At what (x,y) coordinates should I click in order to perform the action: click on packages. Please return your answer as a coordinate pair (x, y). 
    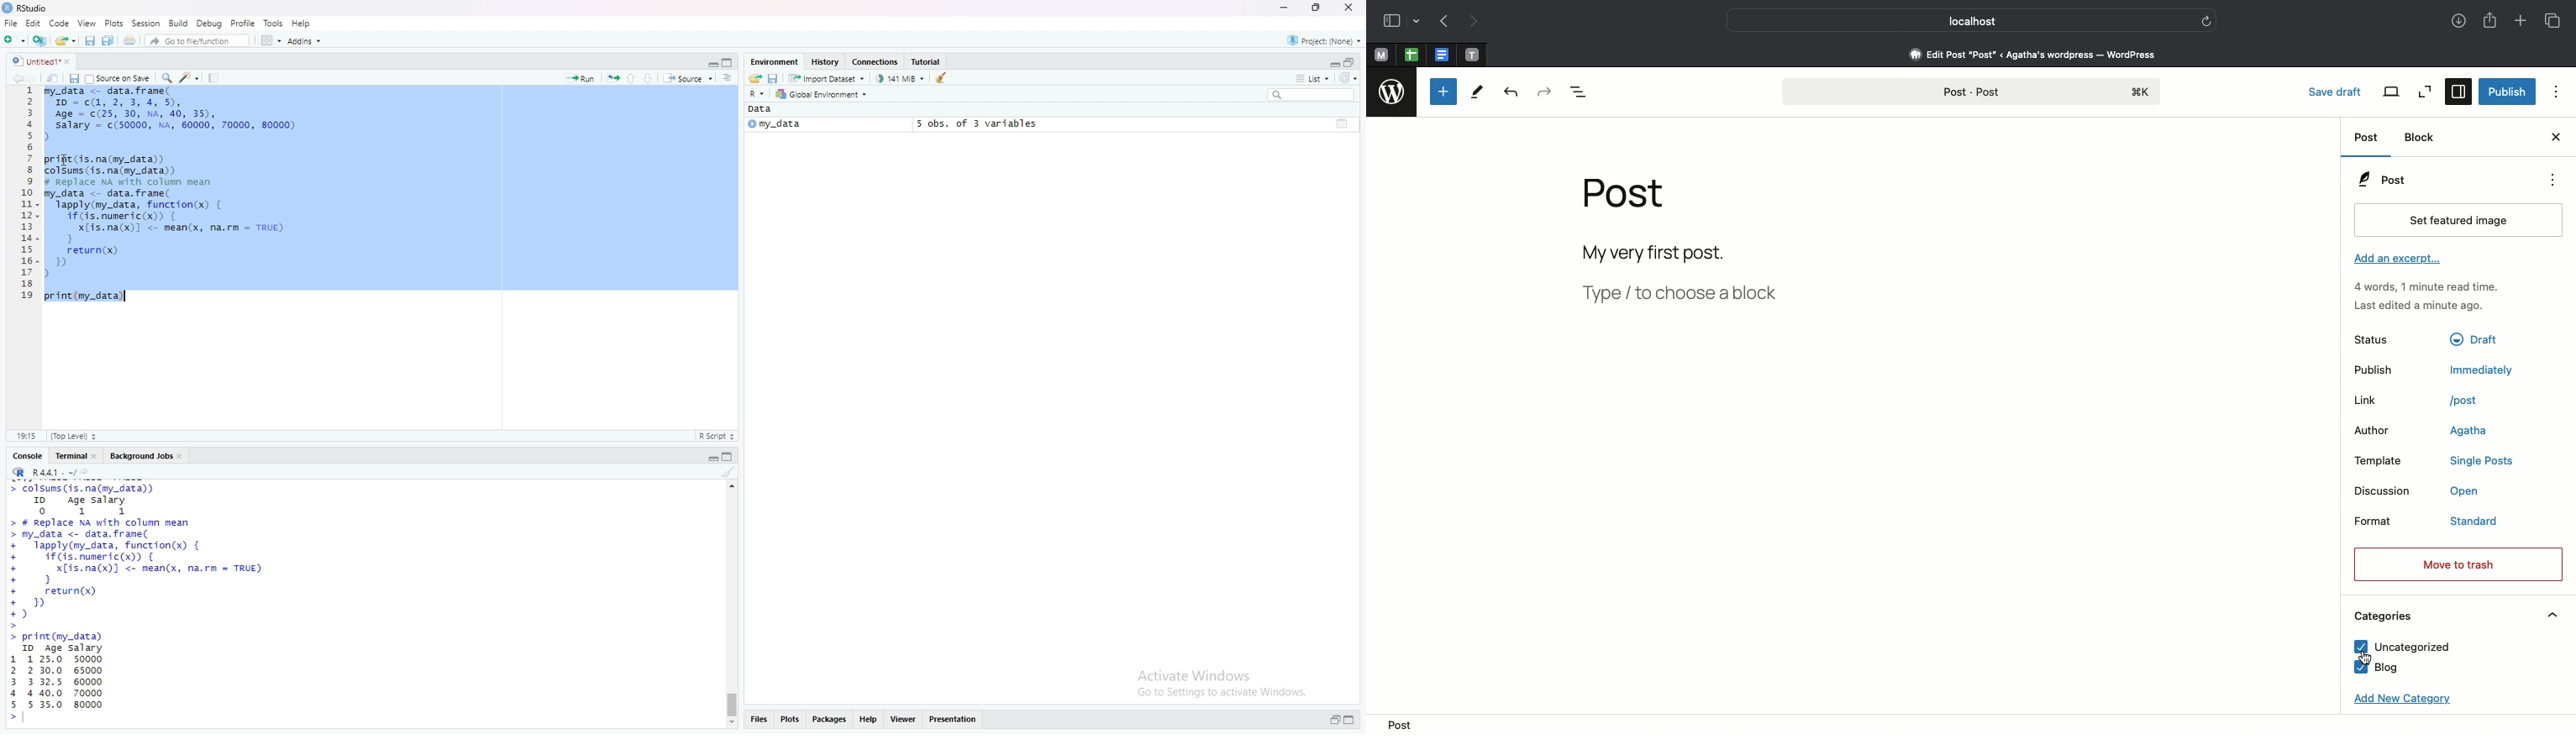
    Looking at the image, I should click on (830, 718).